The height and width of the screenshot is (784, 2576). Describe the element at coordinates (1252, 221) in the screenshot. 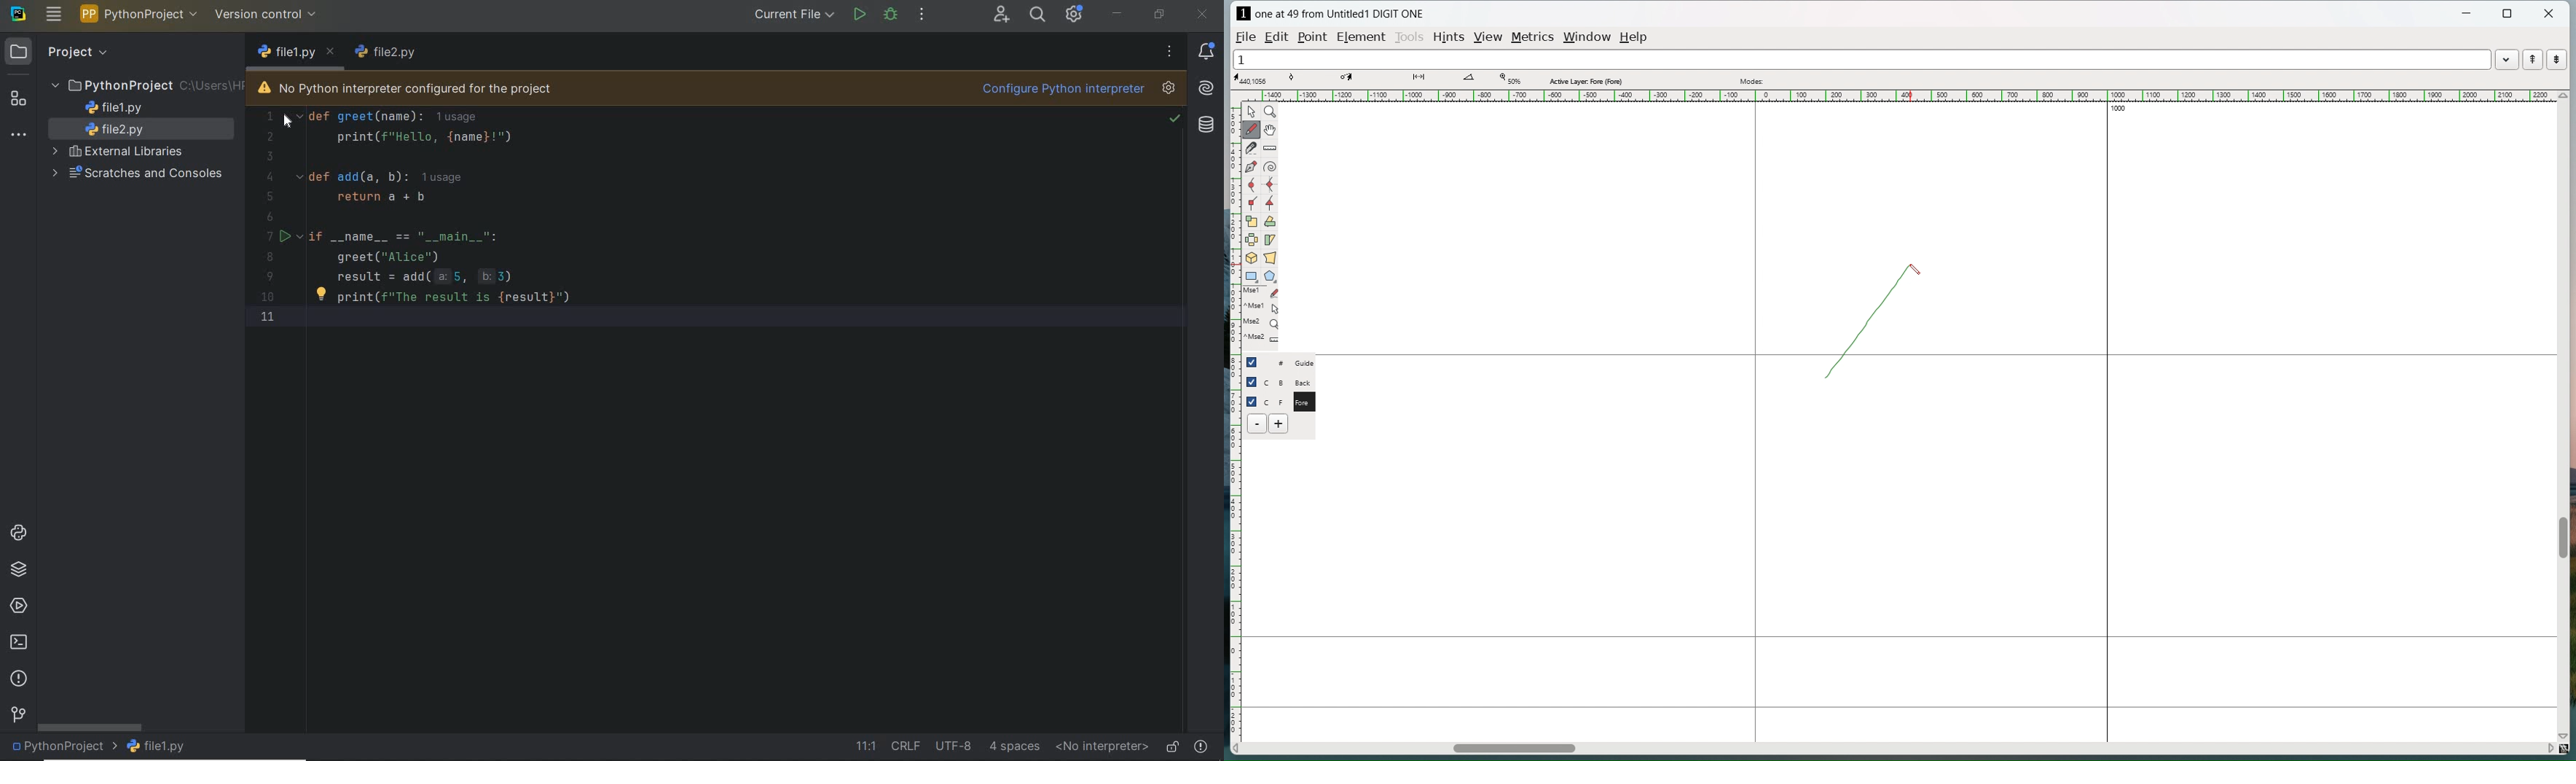

I see `scale` at that location.